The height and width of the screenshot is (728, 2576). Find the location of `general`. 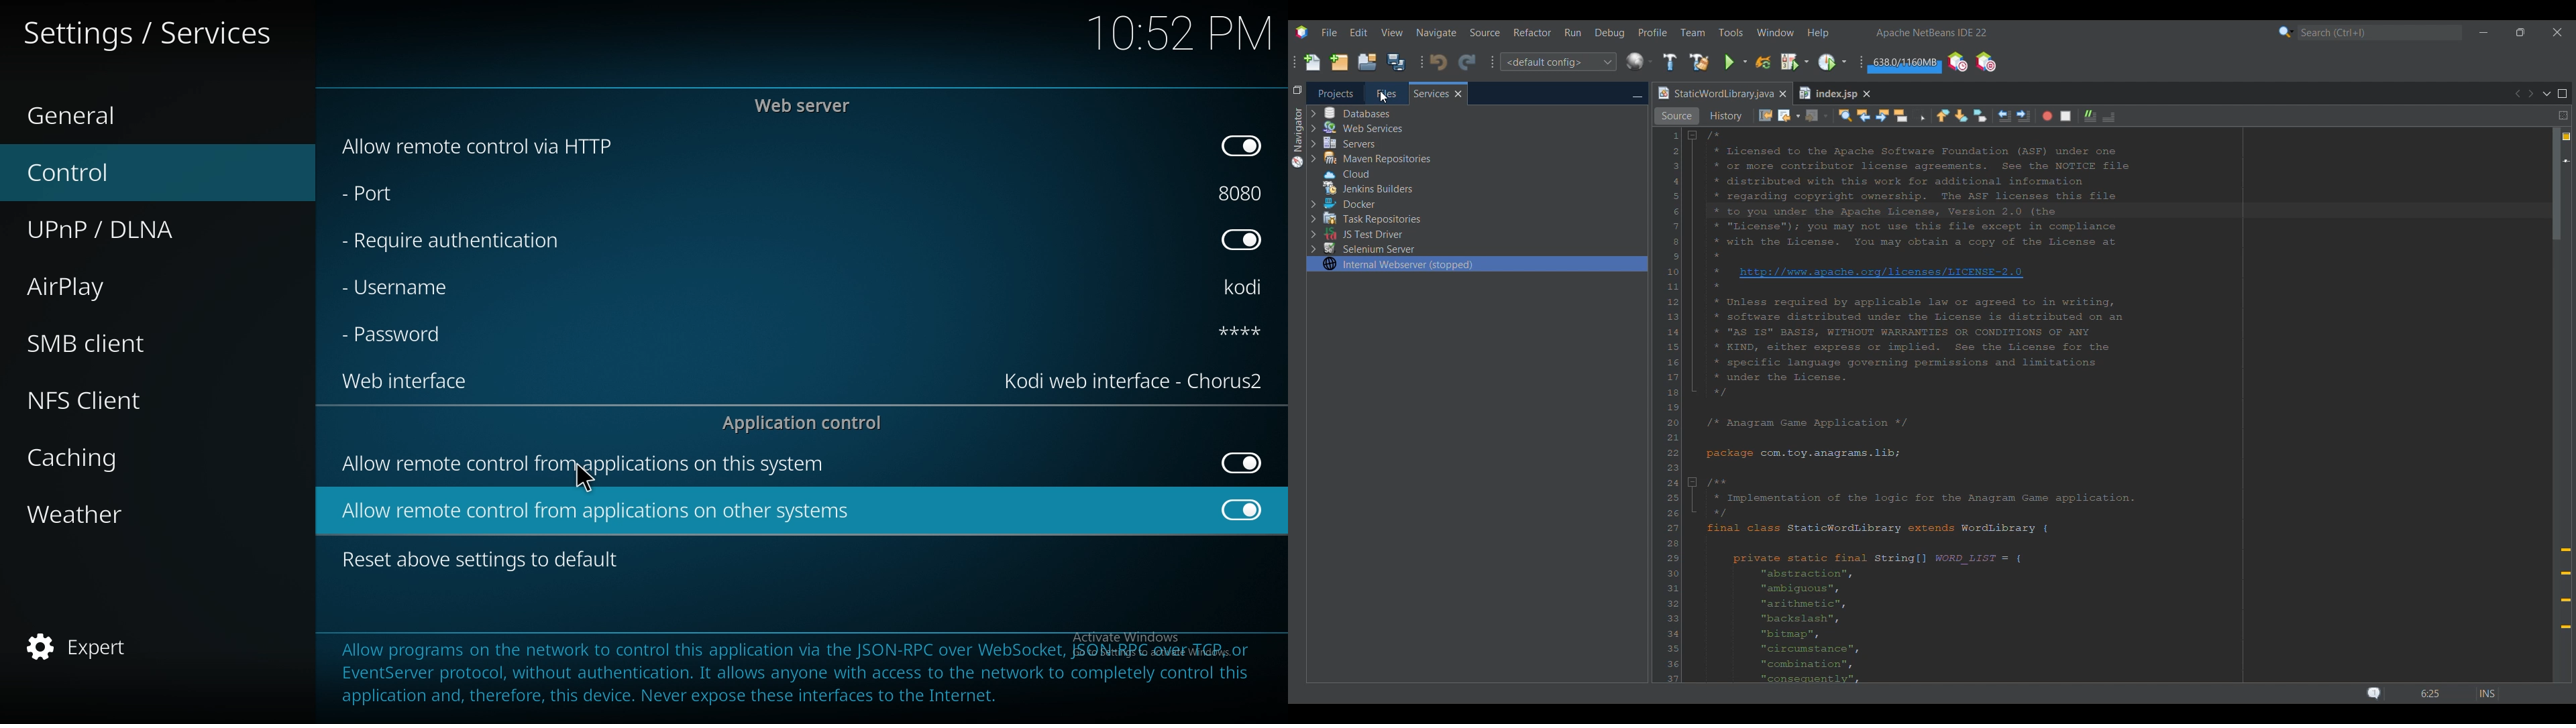

general is located at coordinates (142, 117).